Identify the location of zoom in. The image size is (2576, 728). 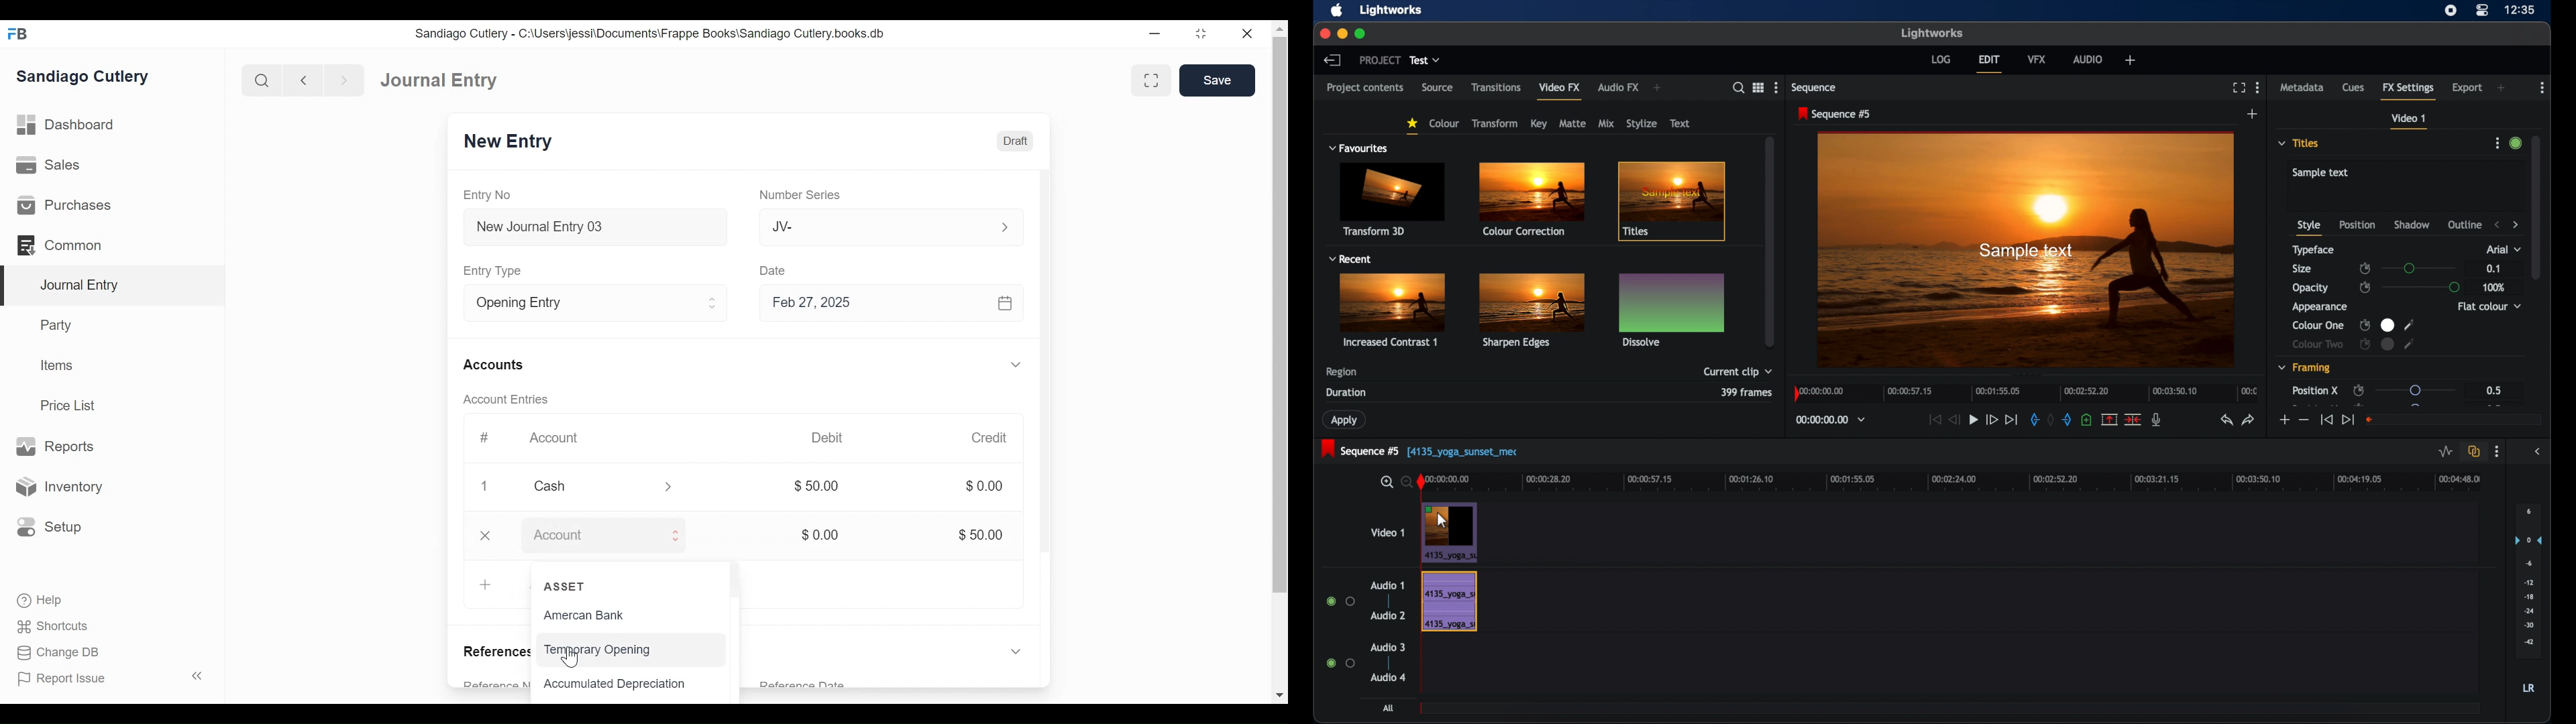
(1386, 482).